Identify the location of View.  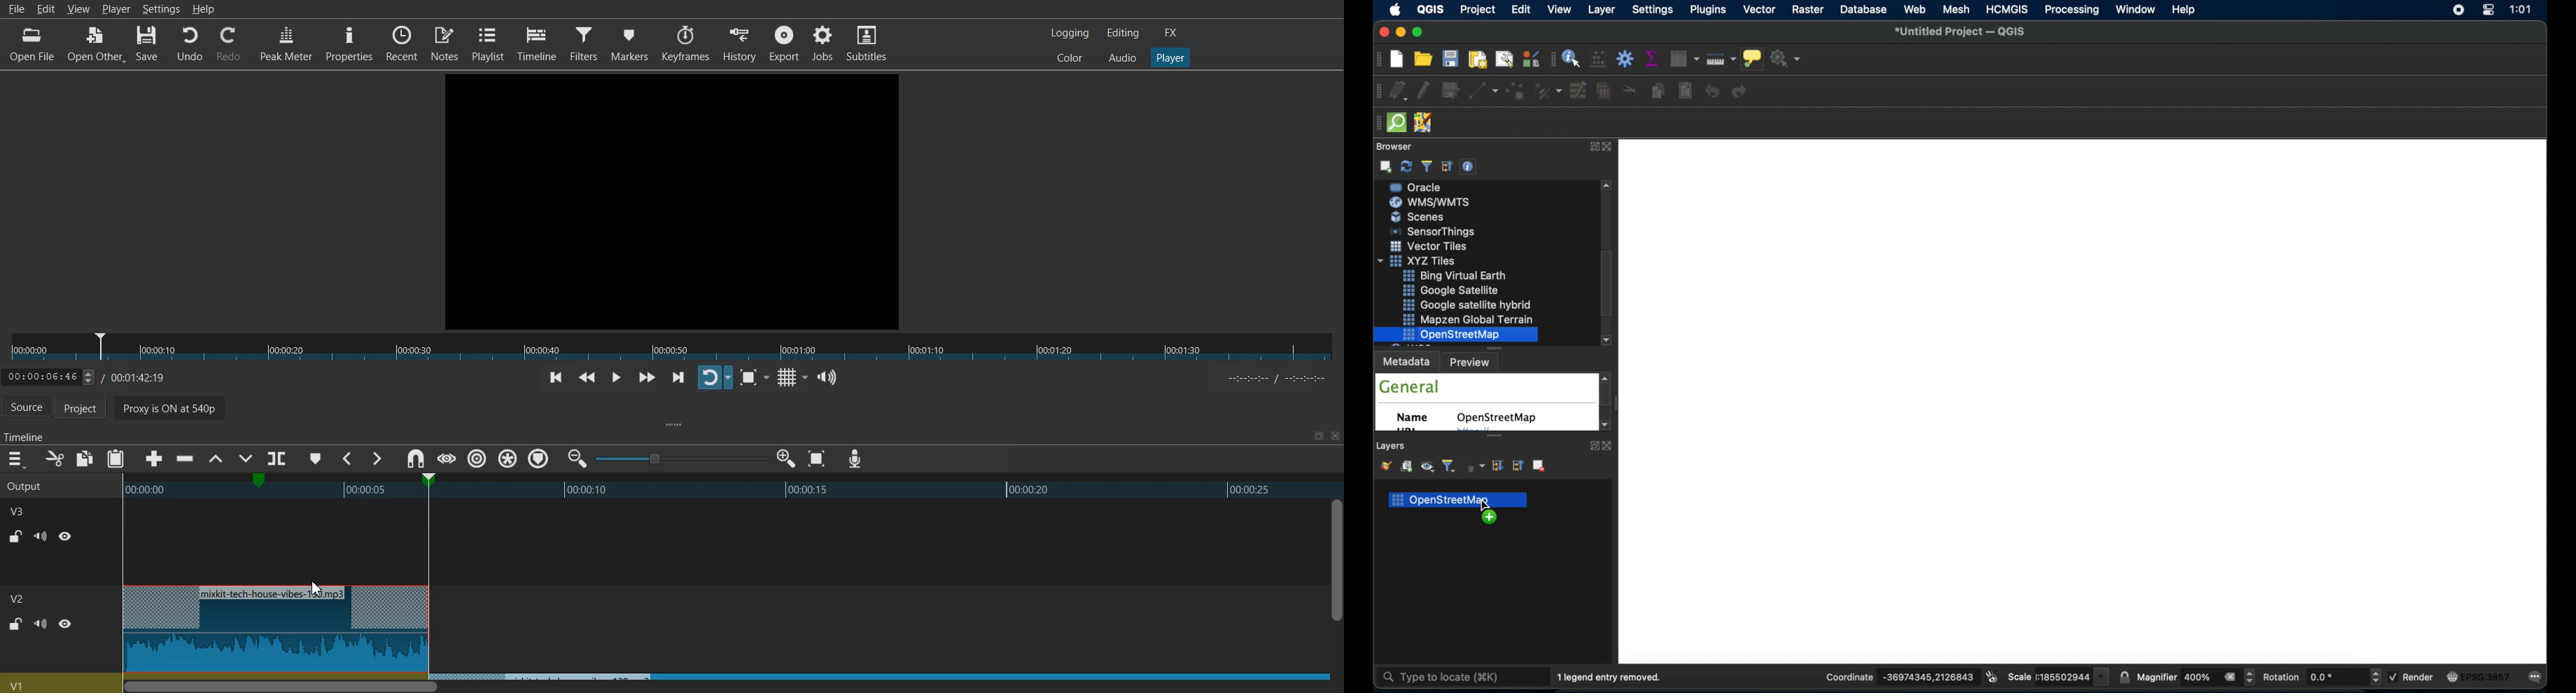
(78, 10).